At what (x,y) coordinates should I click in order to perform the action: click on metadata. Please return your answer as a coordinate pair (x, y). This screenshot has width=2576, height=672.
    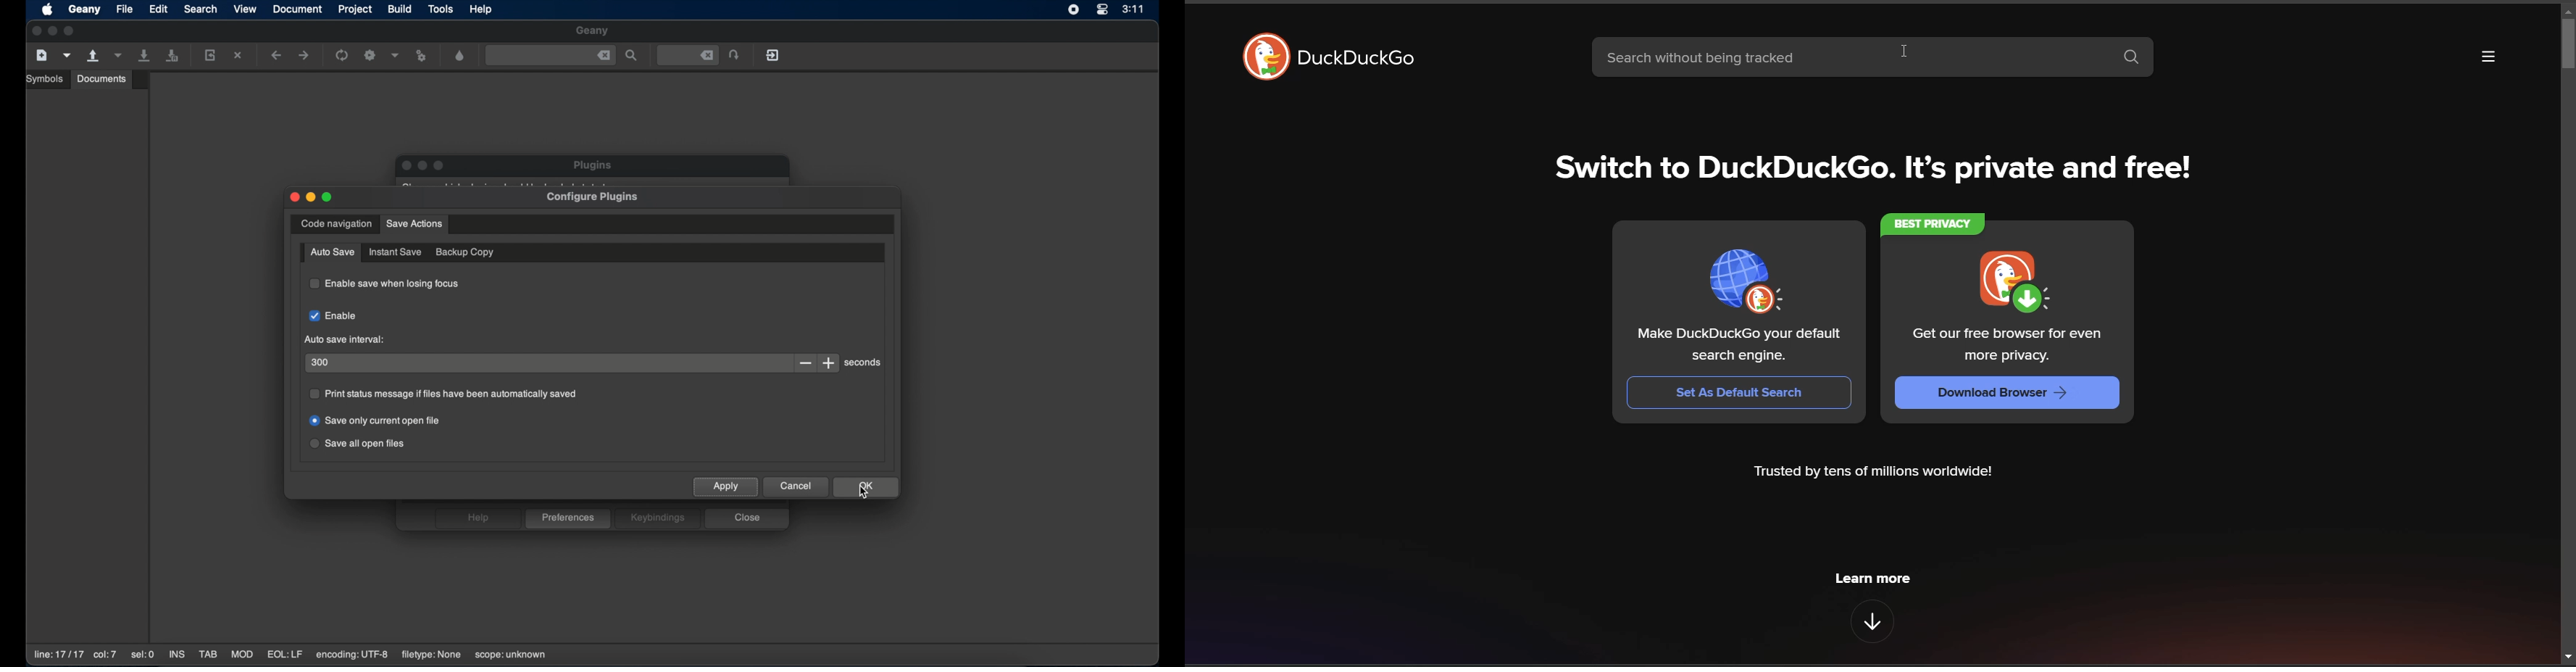
    Looking at the image, I should click on (1872, 472).